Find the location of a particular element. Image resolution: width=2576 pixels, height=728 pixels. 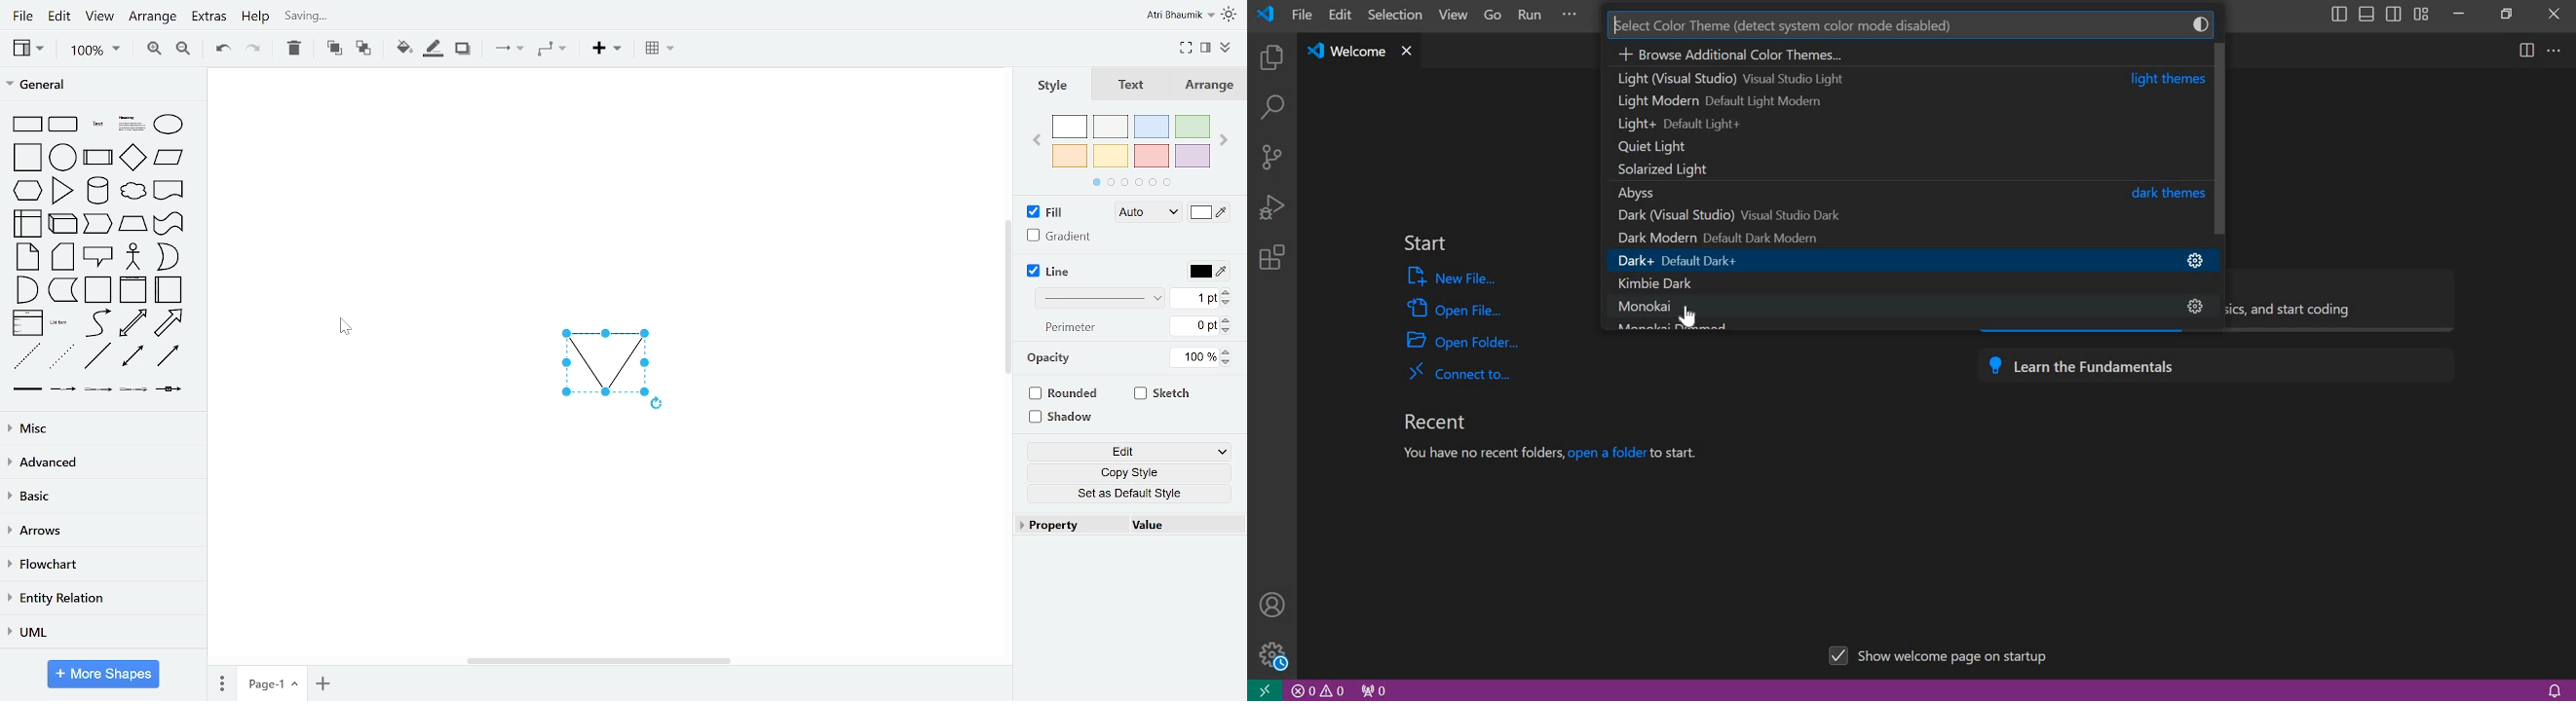

file is located at coordinates (21, 16).